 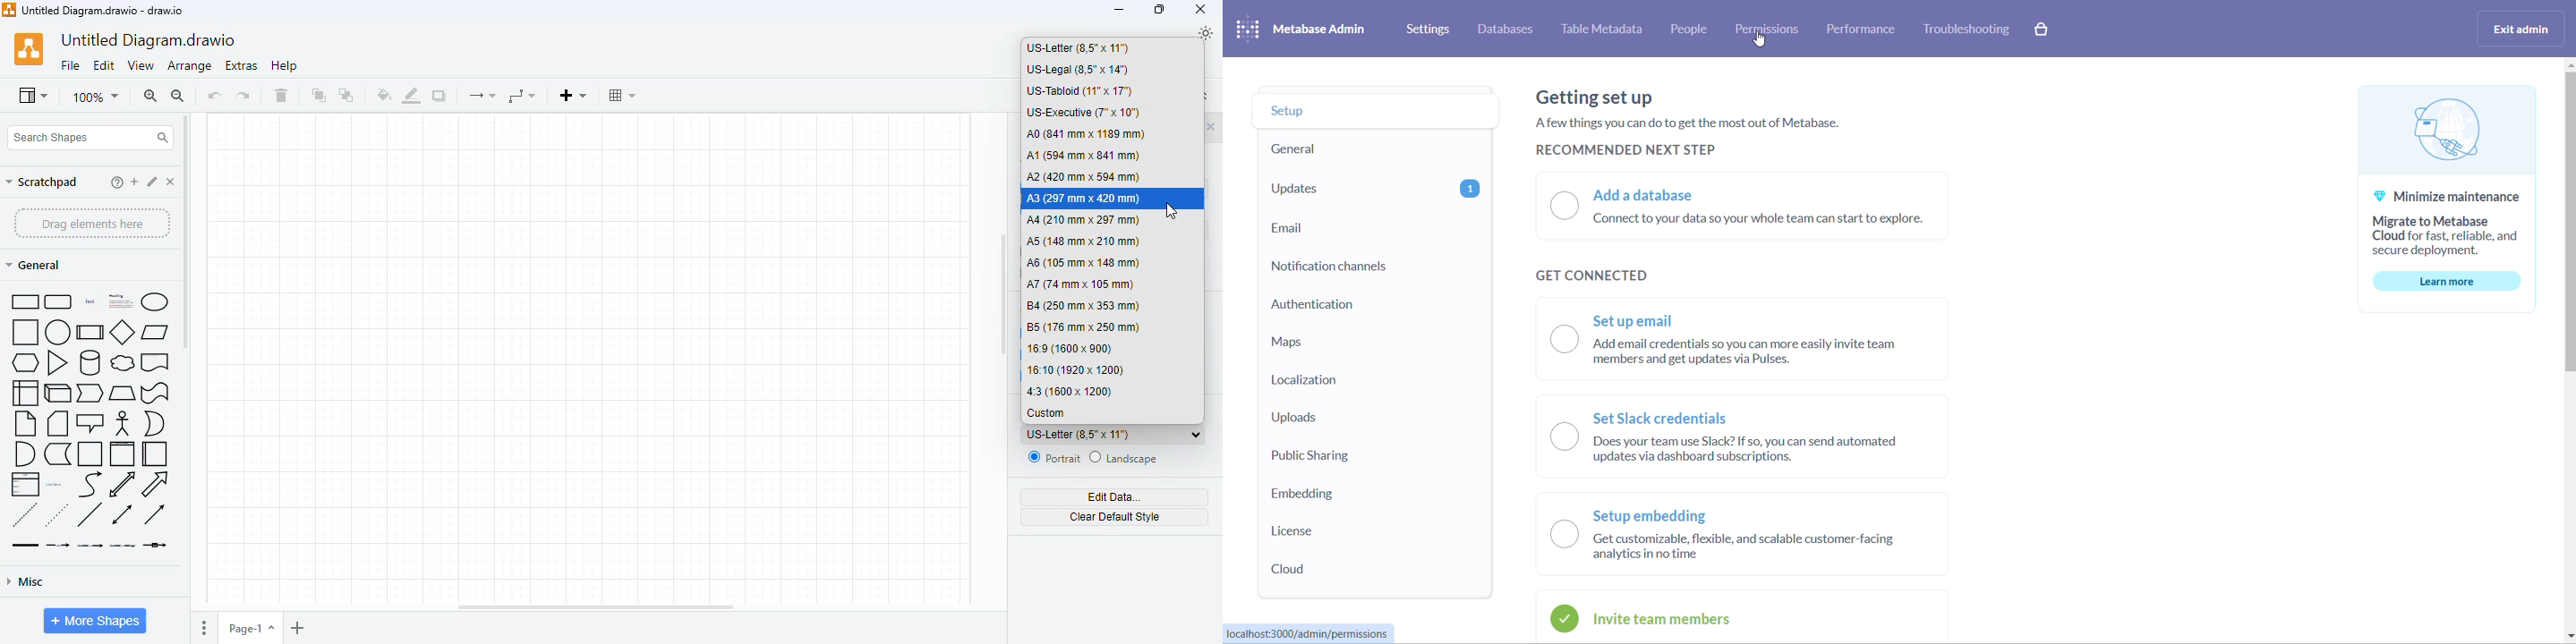 What do you see at coordinates (2519, 28) in the screenshot?
I see `exit admin` at bounding box center [2519, 28].